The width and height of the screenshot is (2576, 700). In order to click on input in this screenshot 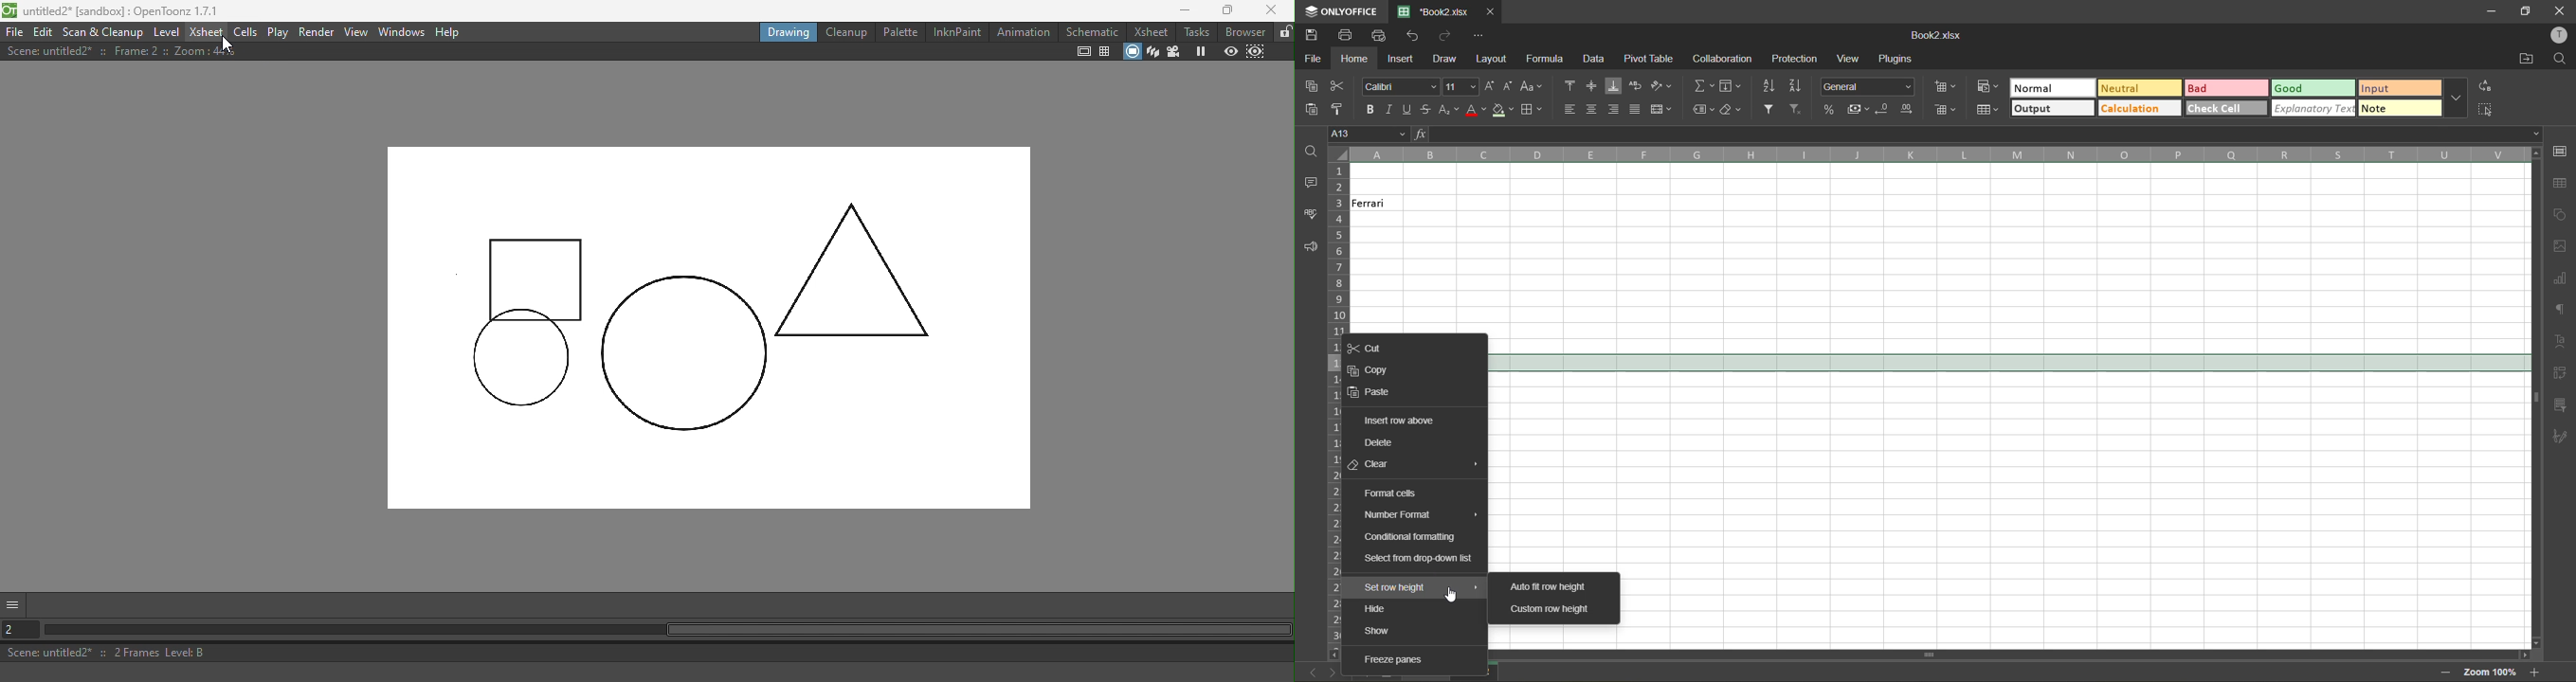, I will do `click(2398, 87)`.